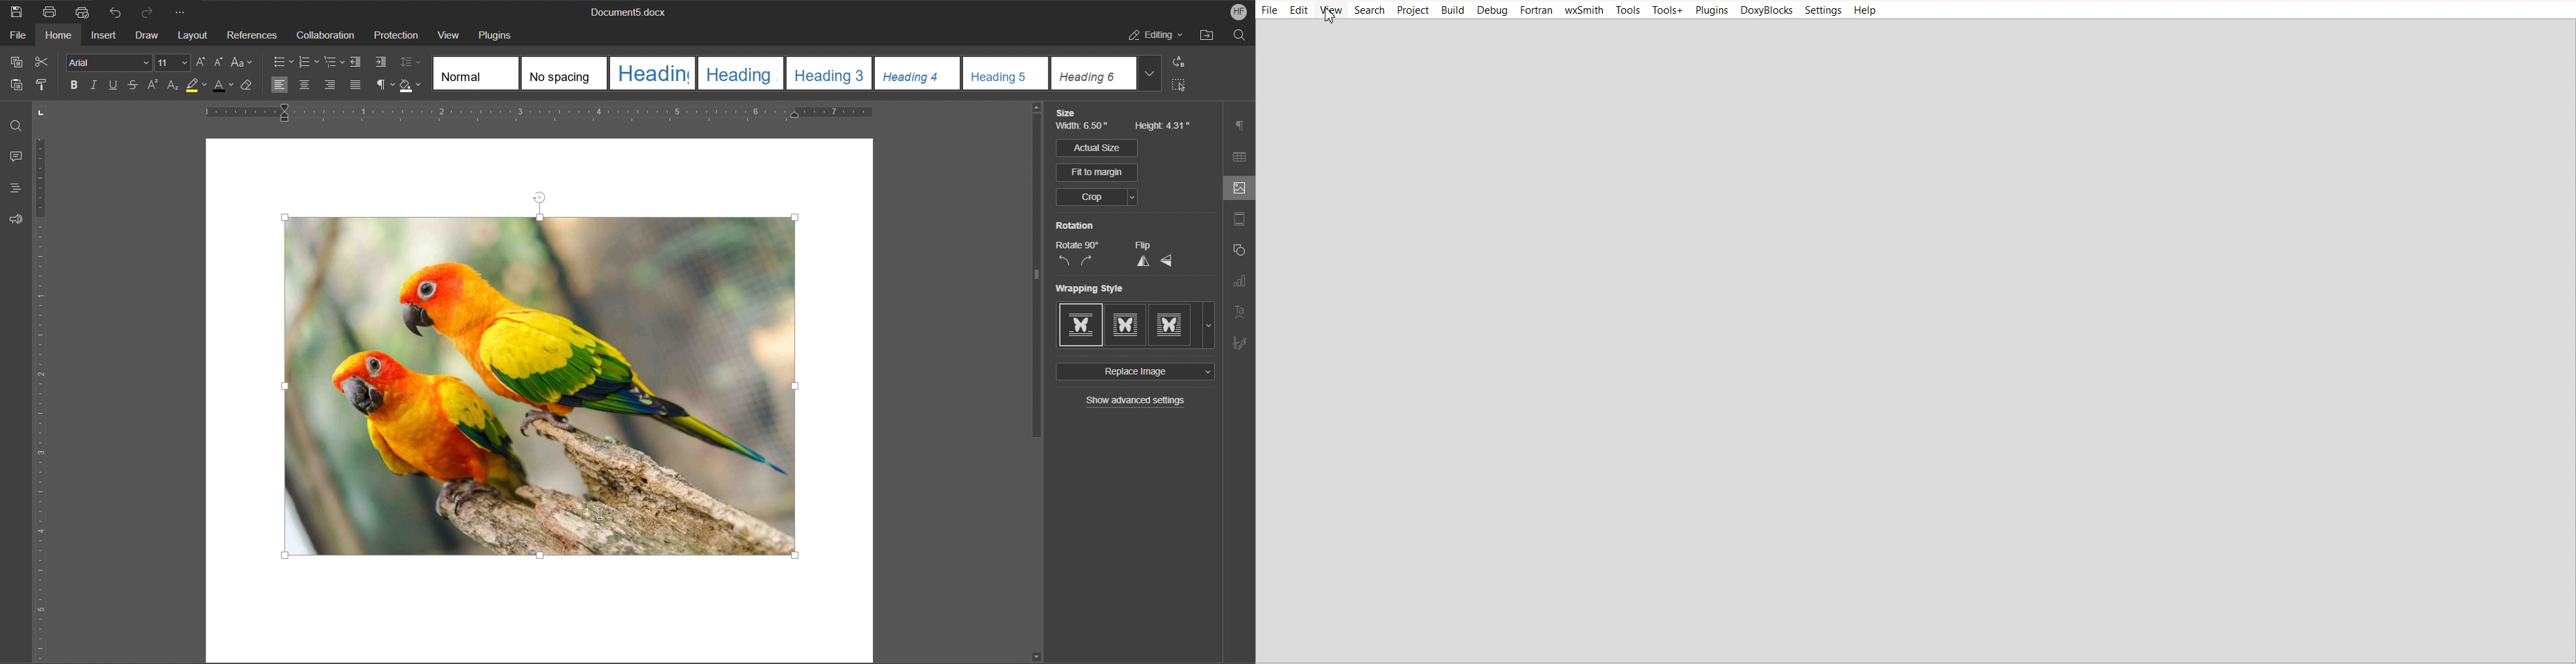 The width and height of the screenshot is (2576, 672). Describe the element at coordinates (1164, 127) in the screenshot. I see `Height` at that location.